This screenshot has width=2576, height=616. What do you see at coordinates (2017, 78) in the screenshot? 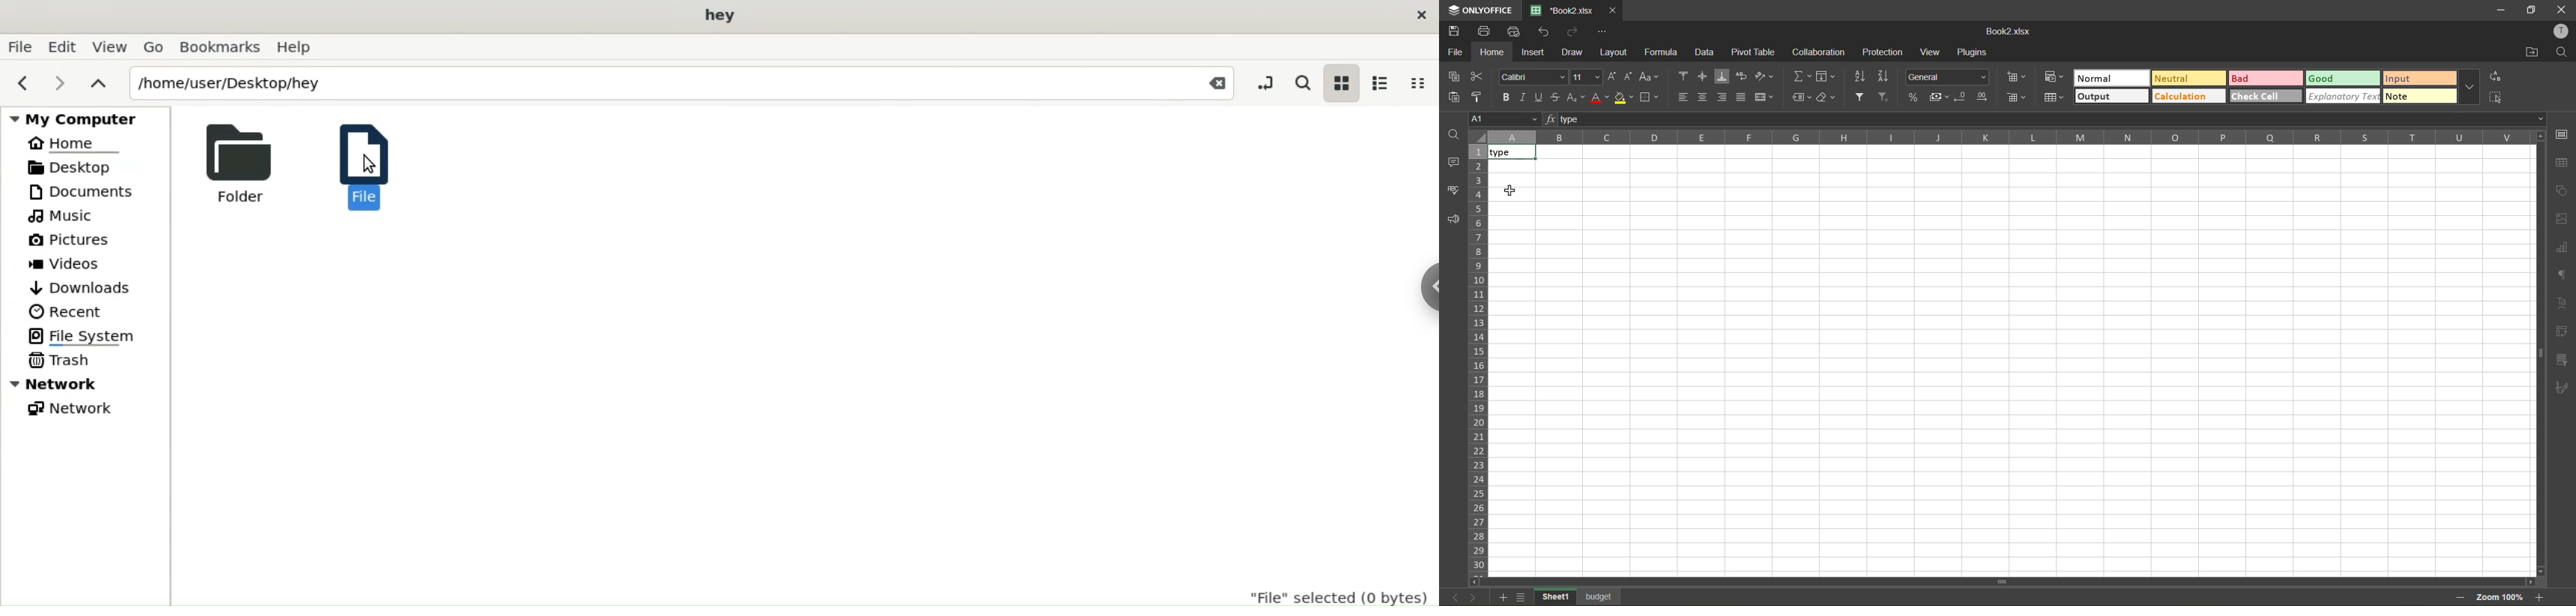
I see `insert cells` at bounding box center [2017, 78].